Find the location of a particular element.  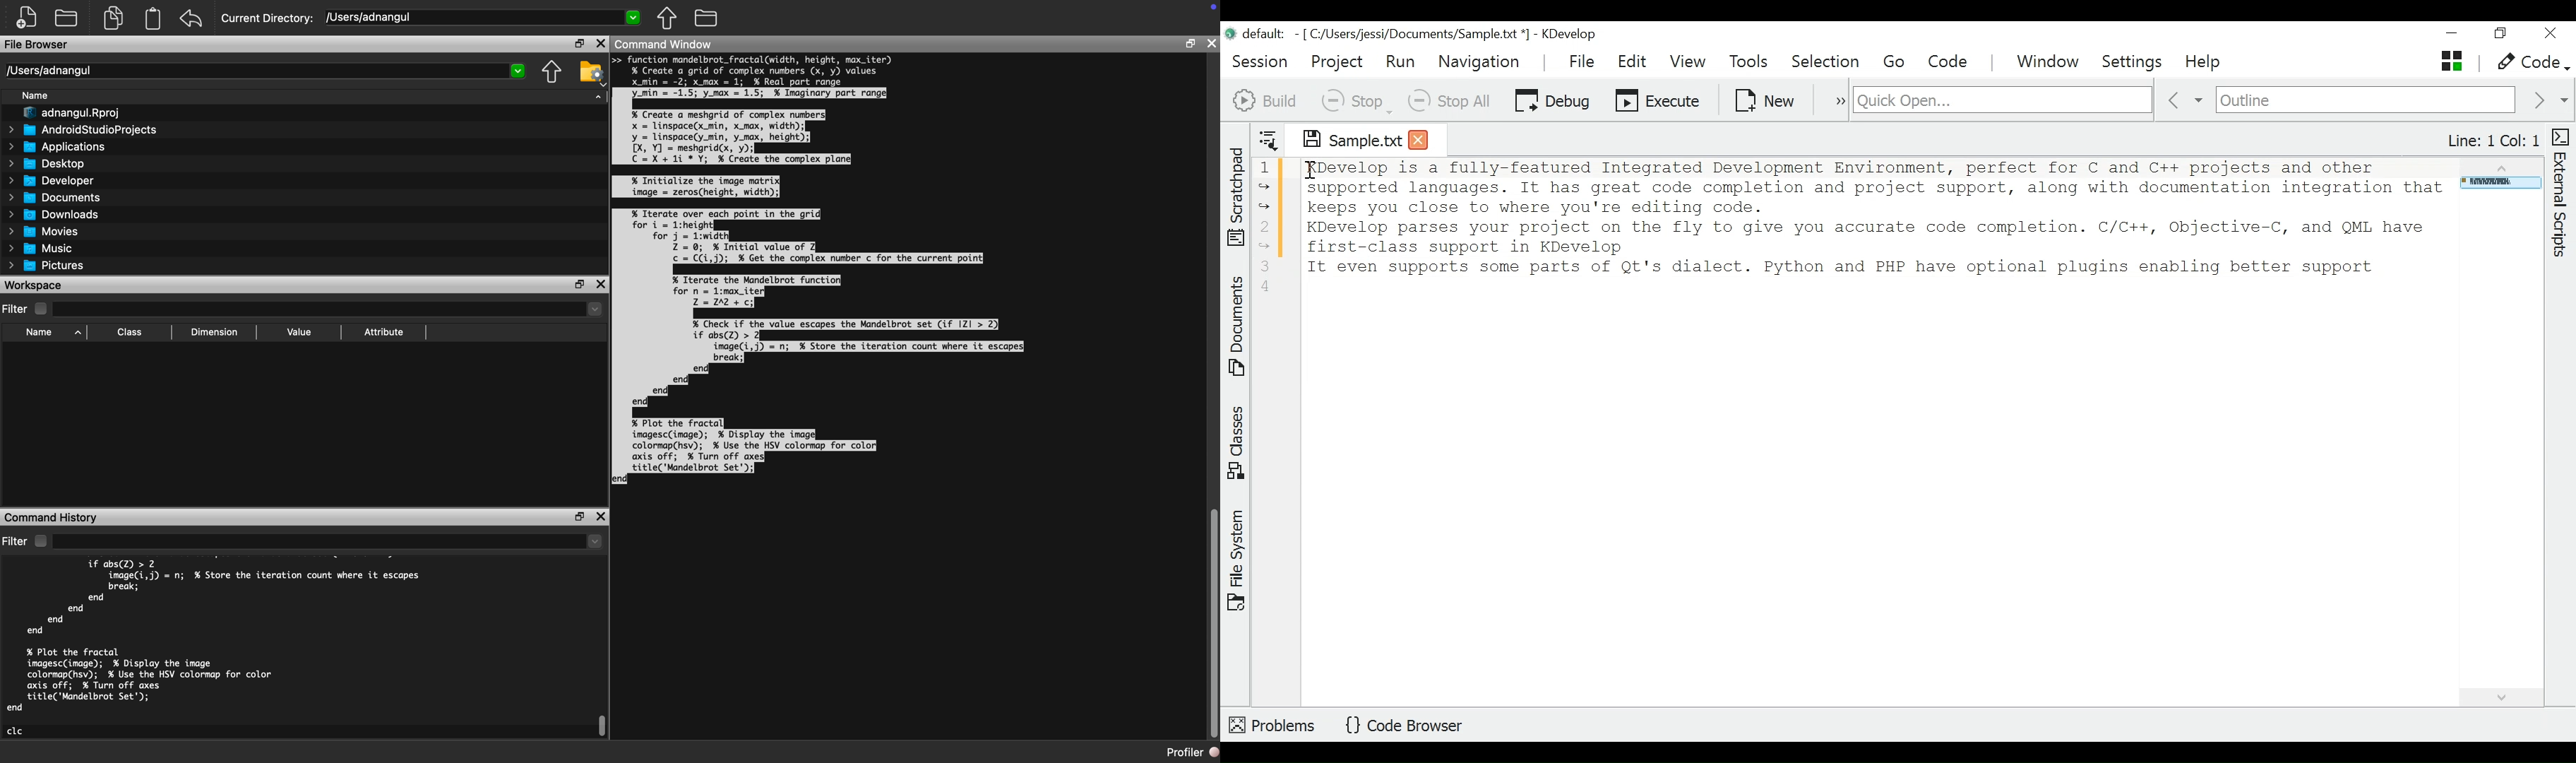

Checkbox is located at coordinates (40, 309).